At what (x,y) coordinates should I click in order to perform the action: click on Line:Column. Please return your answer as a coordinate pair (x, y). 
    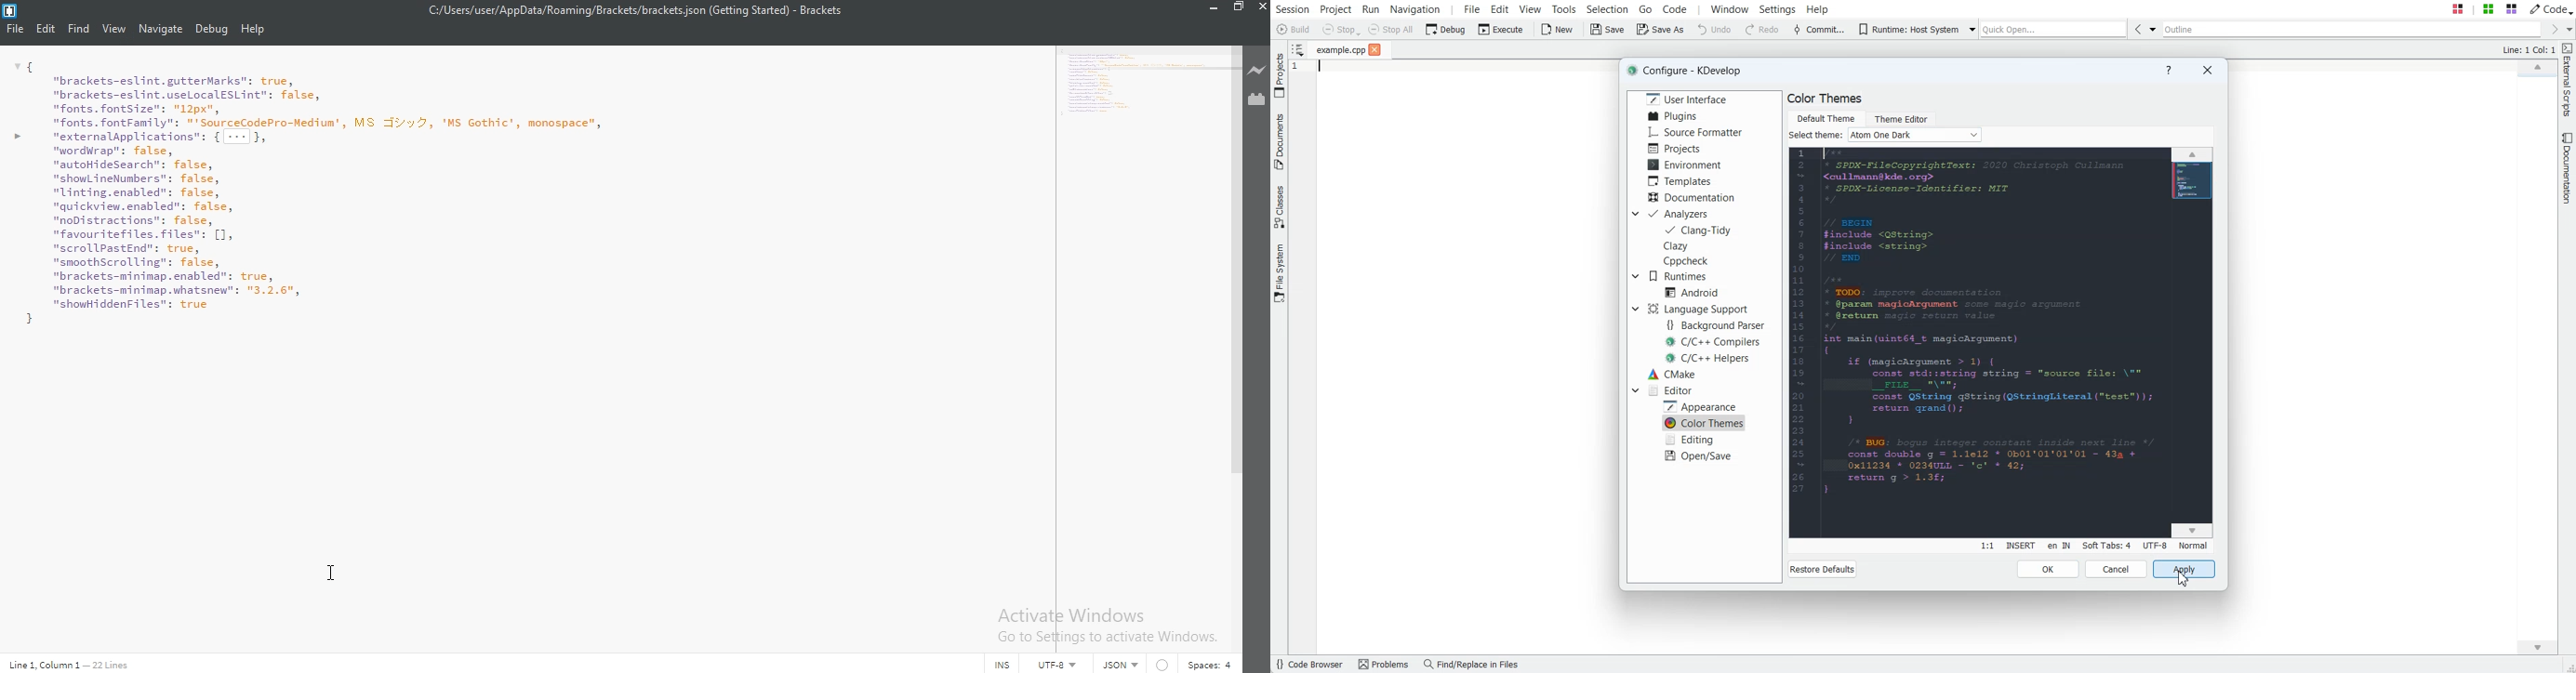
    Looking at the image, I should click on (1986, 546).